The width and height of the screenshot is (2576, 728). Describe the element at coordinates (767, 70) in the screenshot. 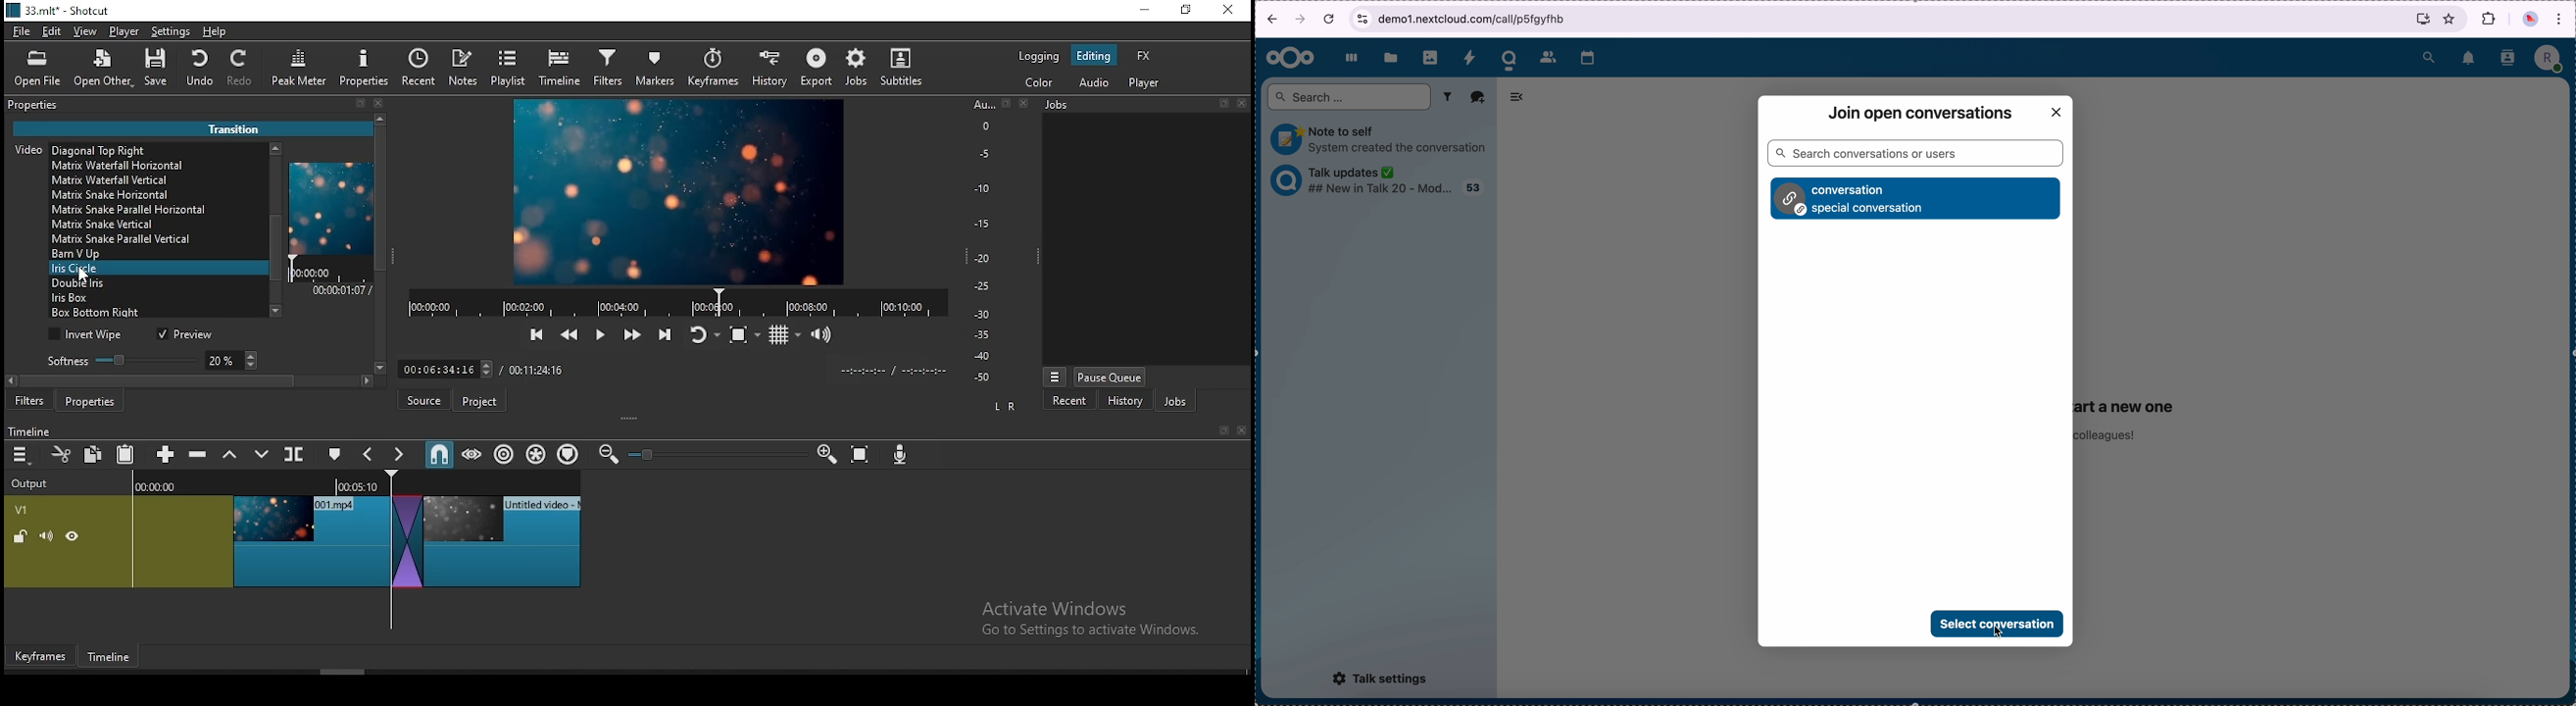

I see `history` at that location.